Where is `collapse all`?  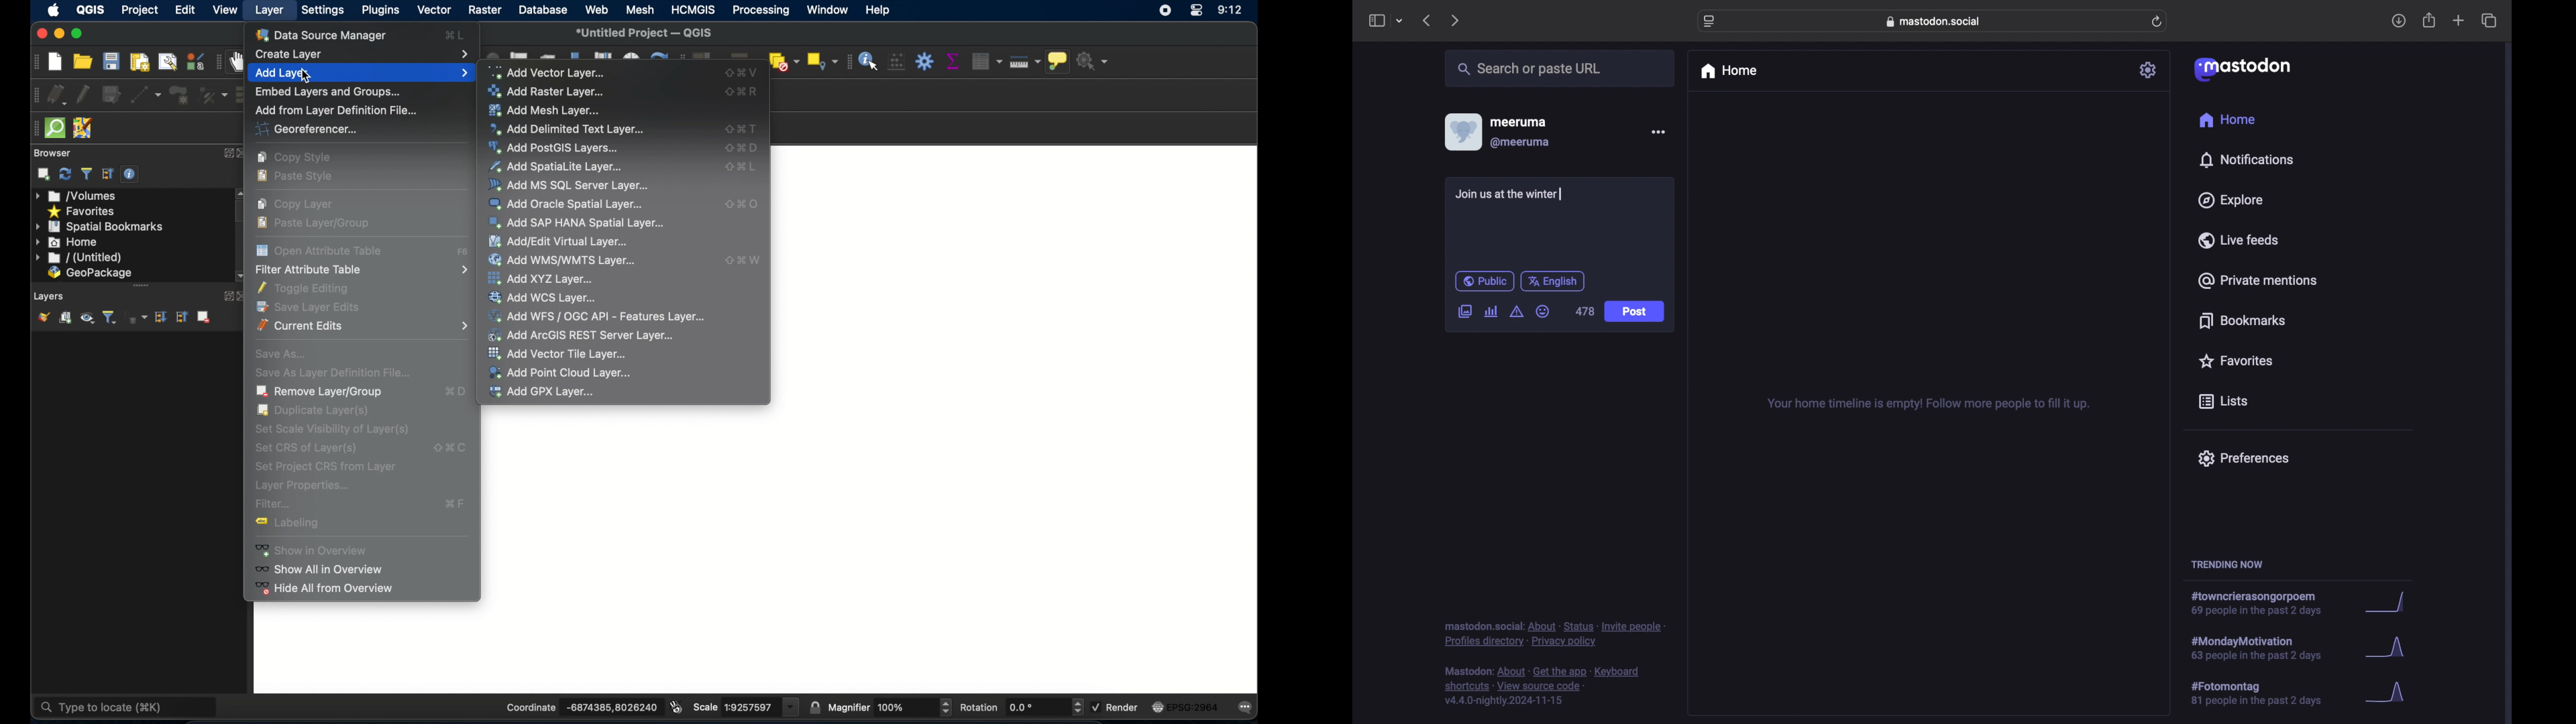 collapse all is located at coordinates (182, 318).